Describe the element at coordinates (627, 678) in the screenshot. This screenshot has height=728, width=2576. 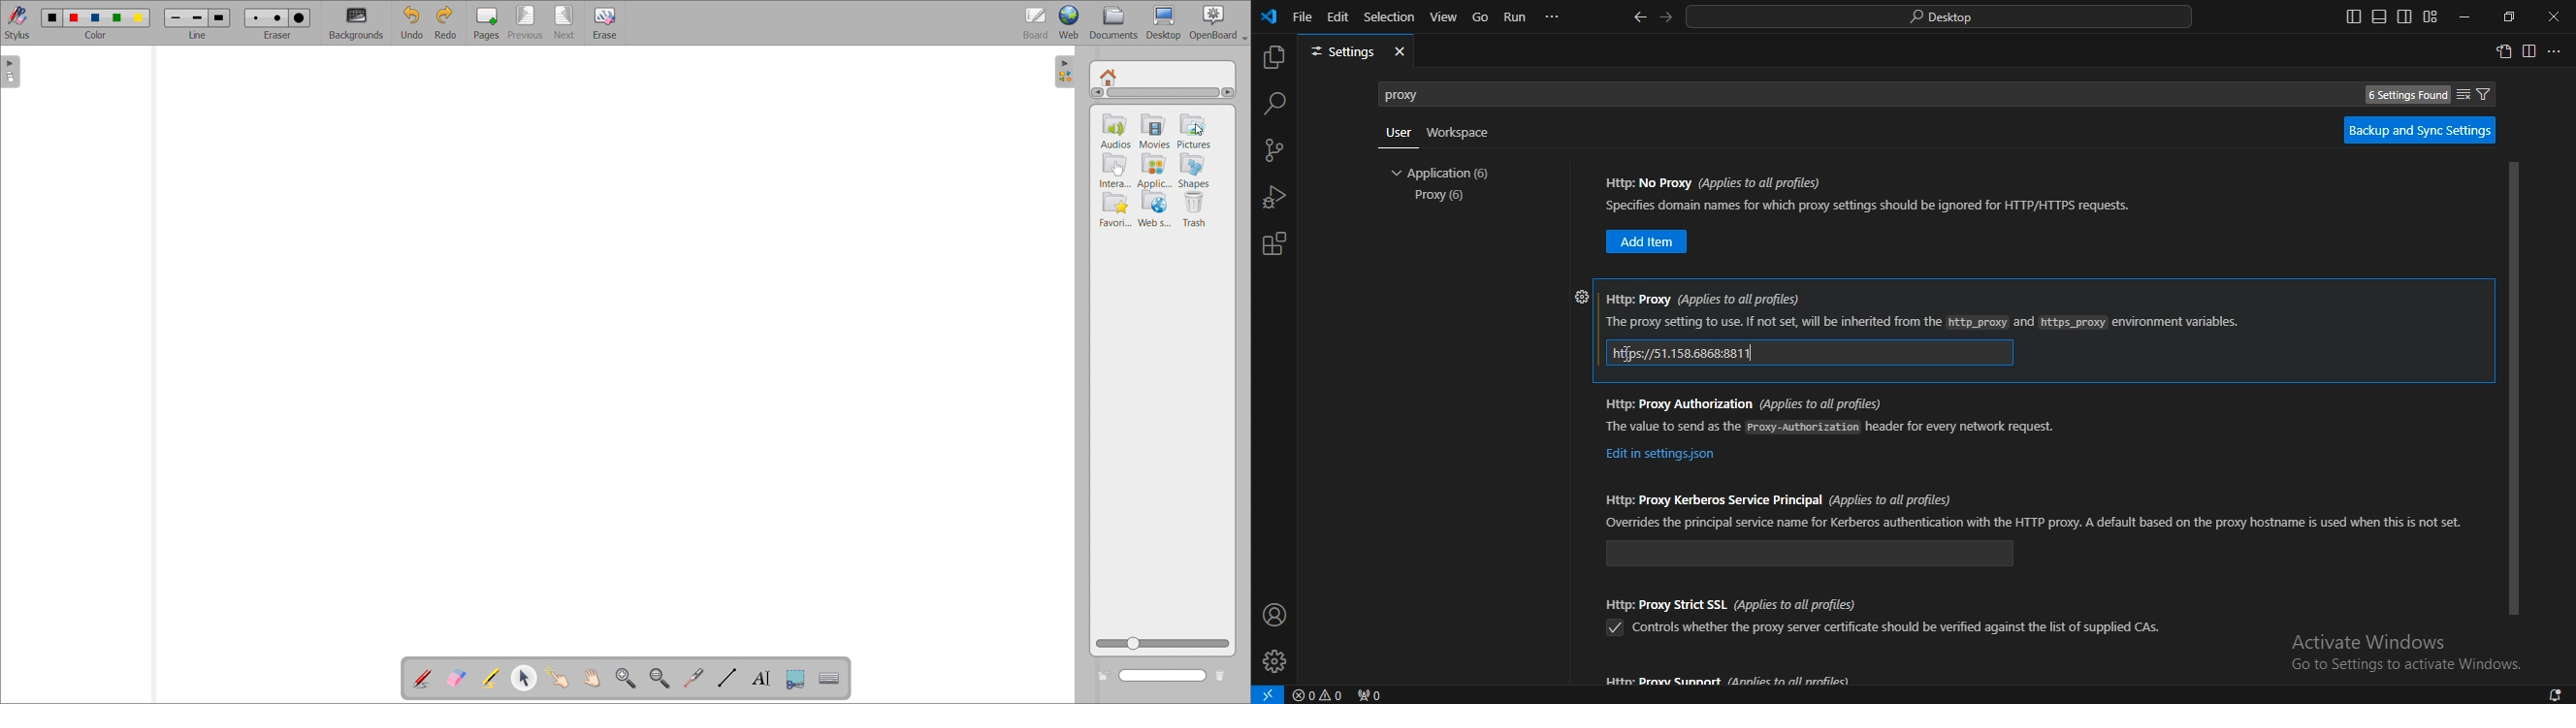
I see `zoom in` at that location.